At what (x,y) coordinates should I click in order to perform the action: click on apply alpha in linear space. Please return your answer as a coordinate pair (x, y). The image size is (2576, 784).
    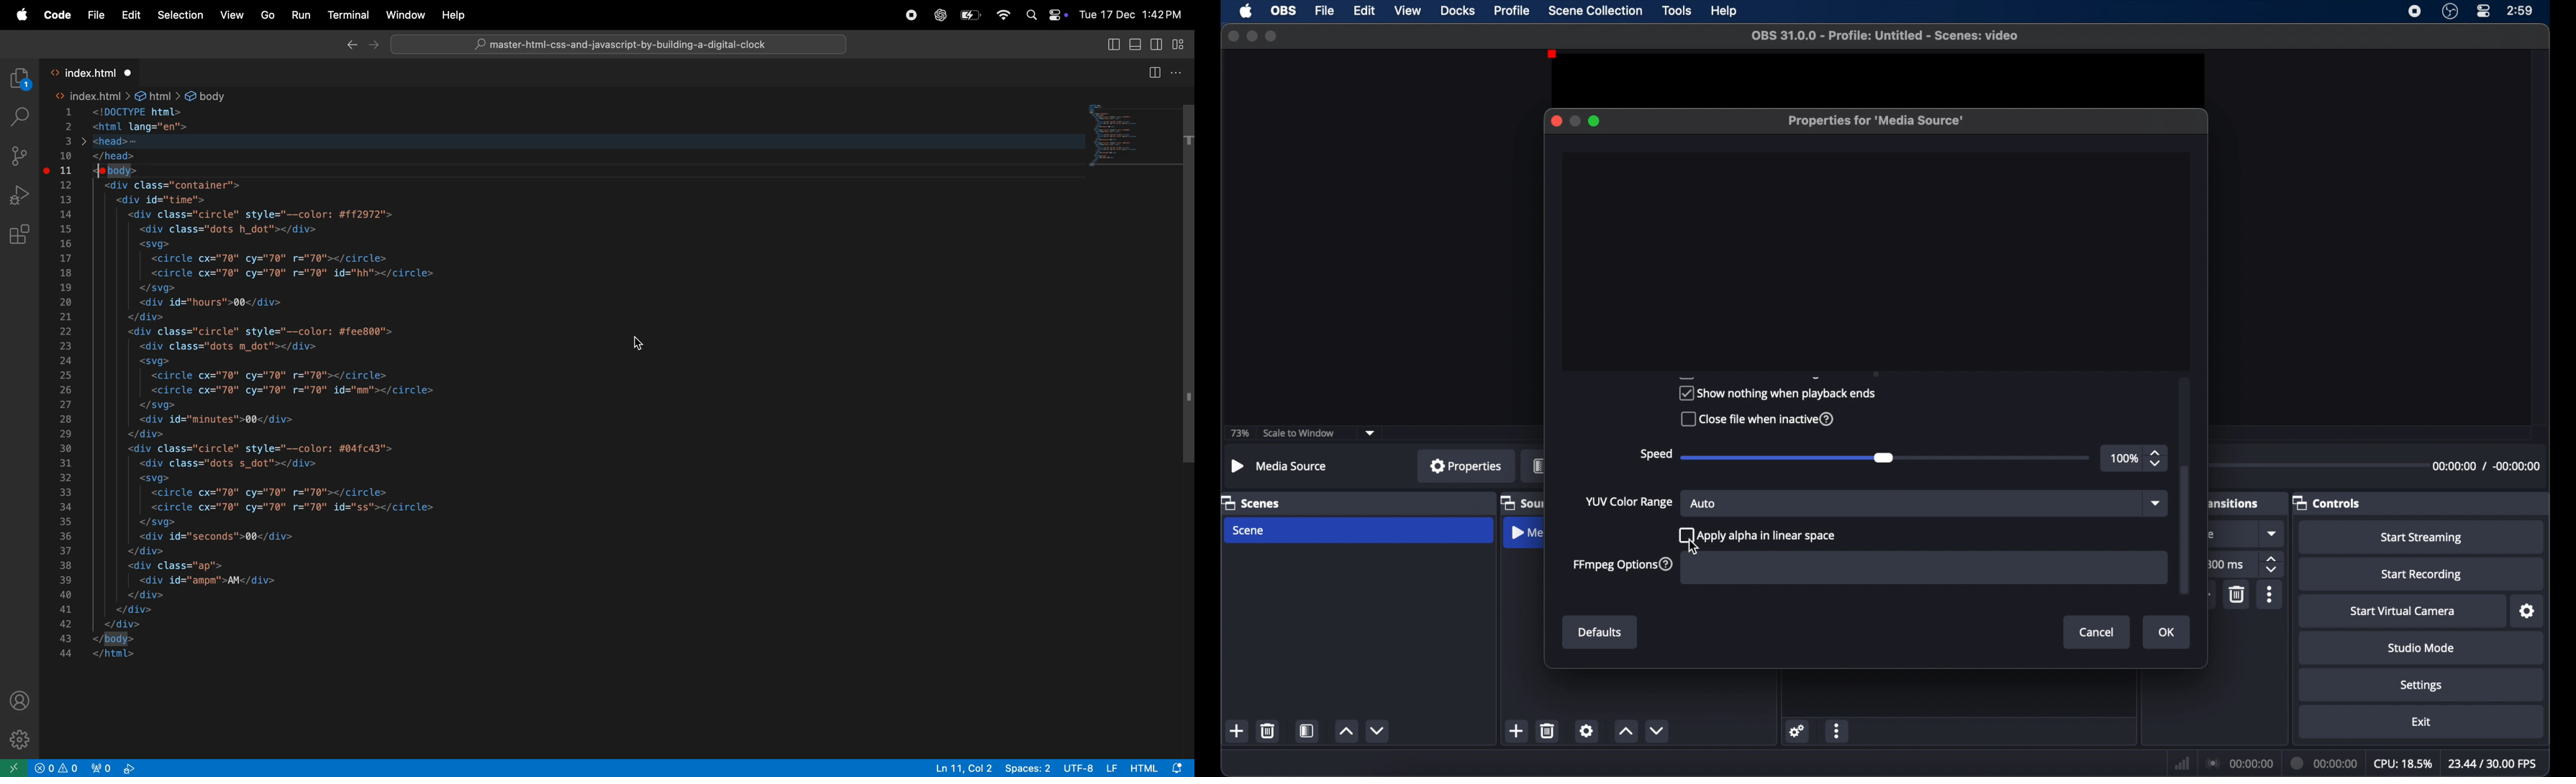
    Looking at the image, I should click on (1757, 535).